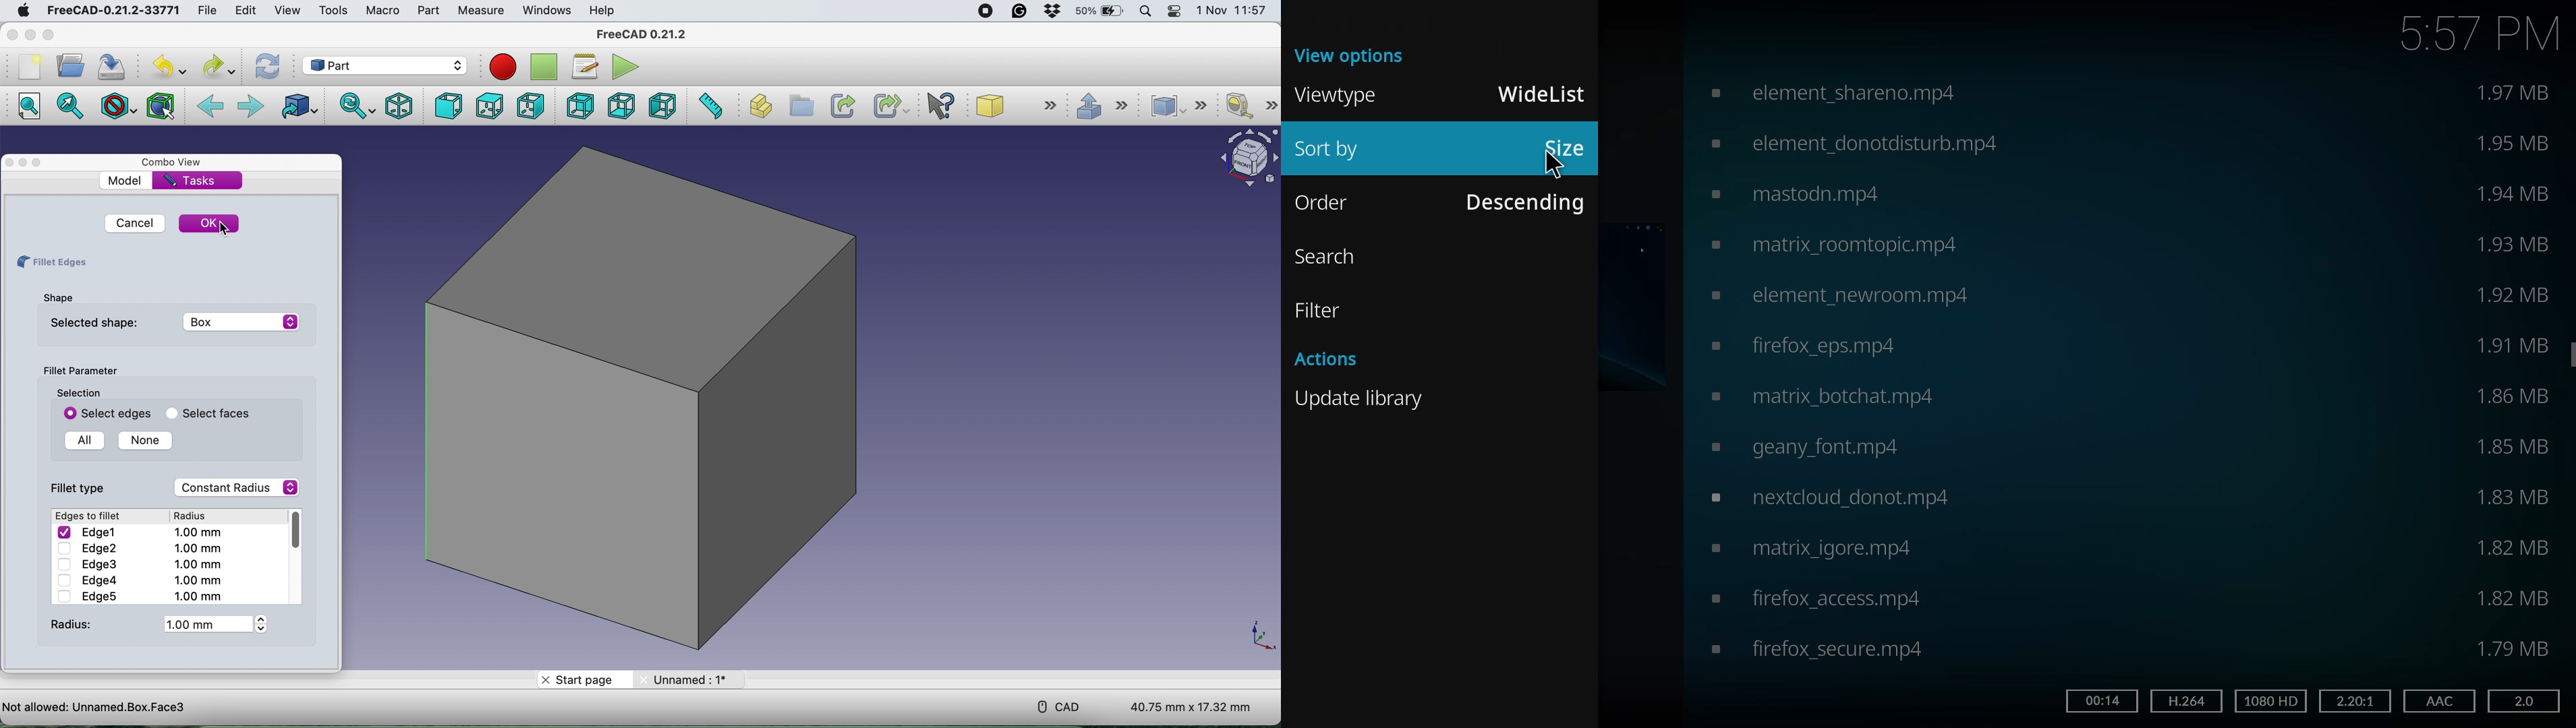 Image resolution: width=2576 pixels, height=728 pixels. Describe the element at coordinates (1339, 94) in the screenshot. I see `viewtype` at that location.